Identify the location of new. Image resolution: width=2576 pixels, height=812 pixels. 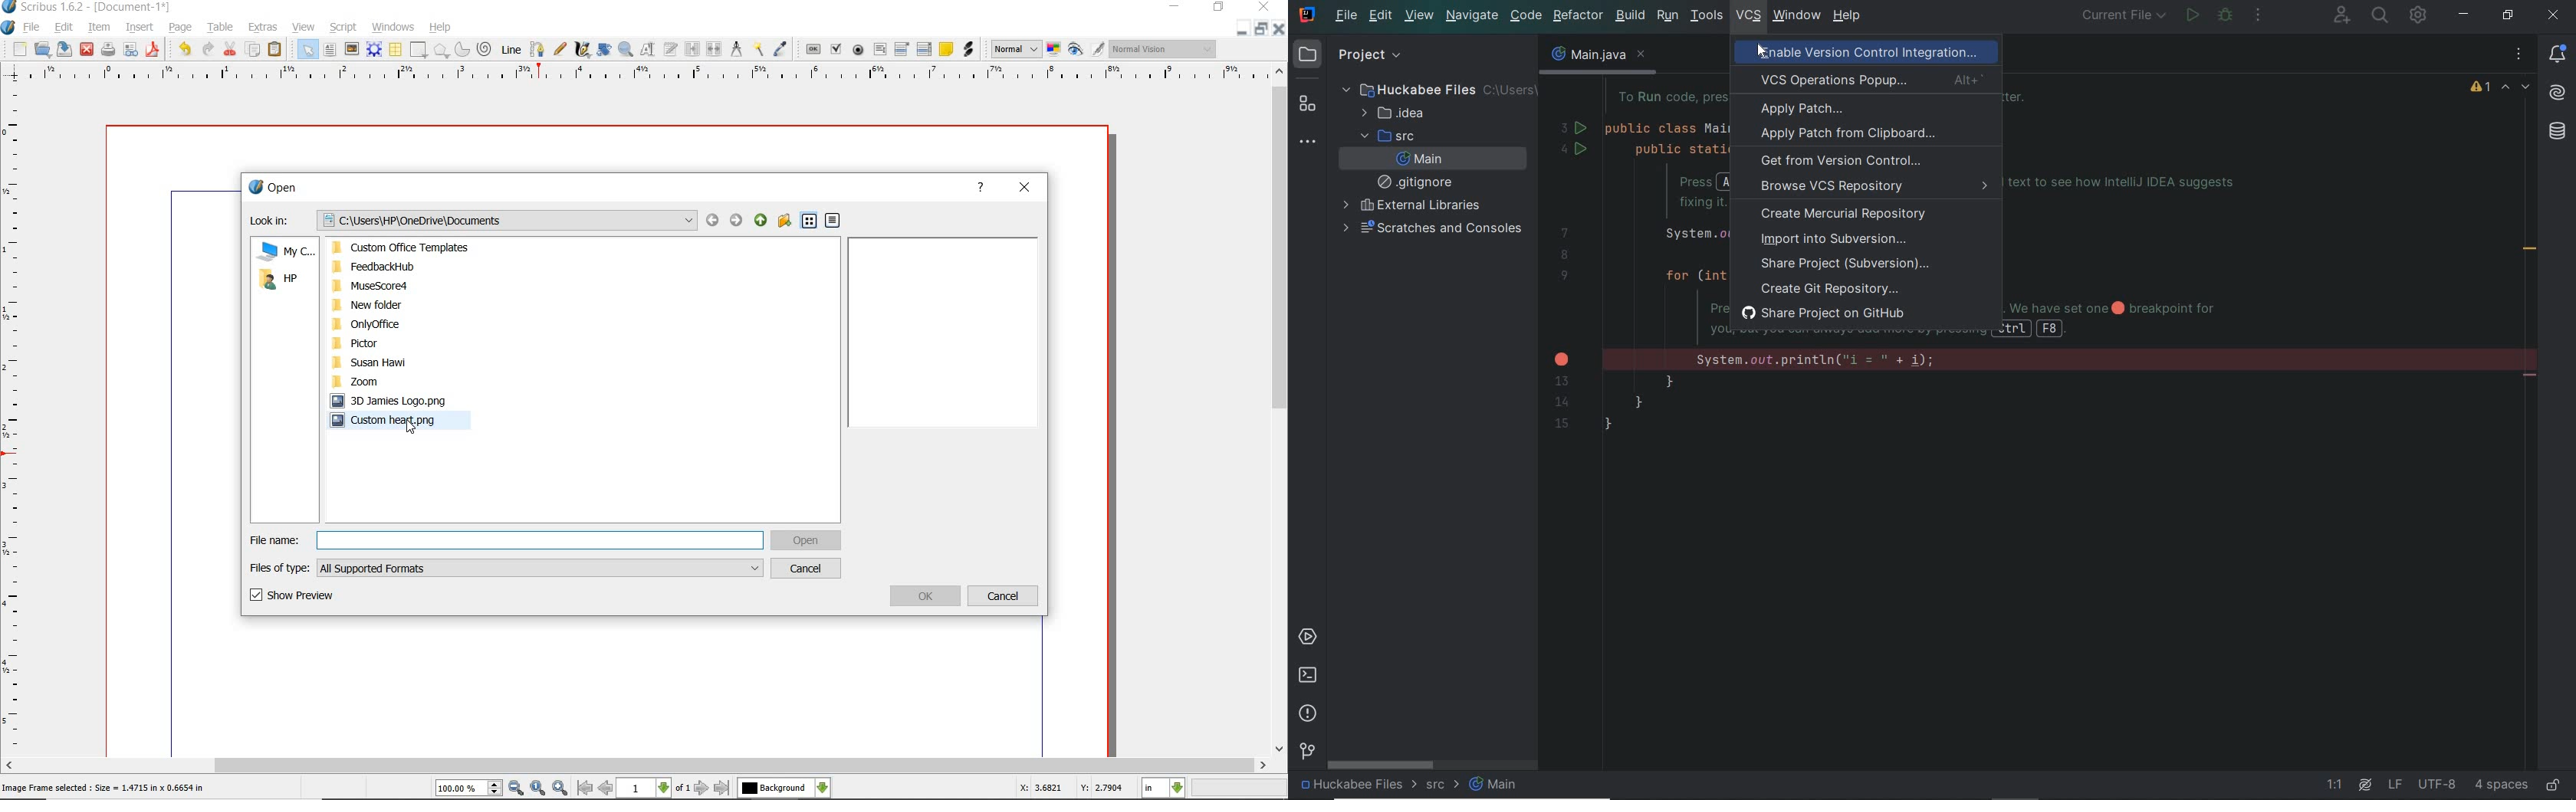
(20, 51).